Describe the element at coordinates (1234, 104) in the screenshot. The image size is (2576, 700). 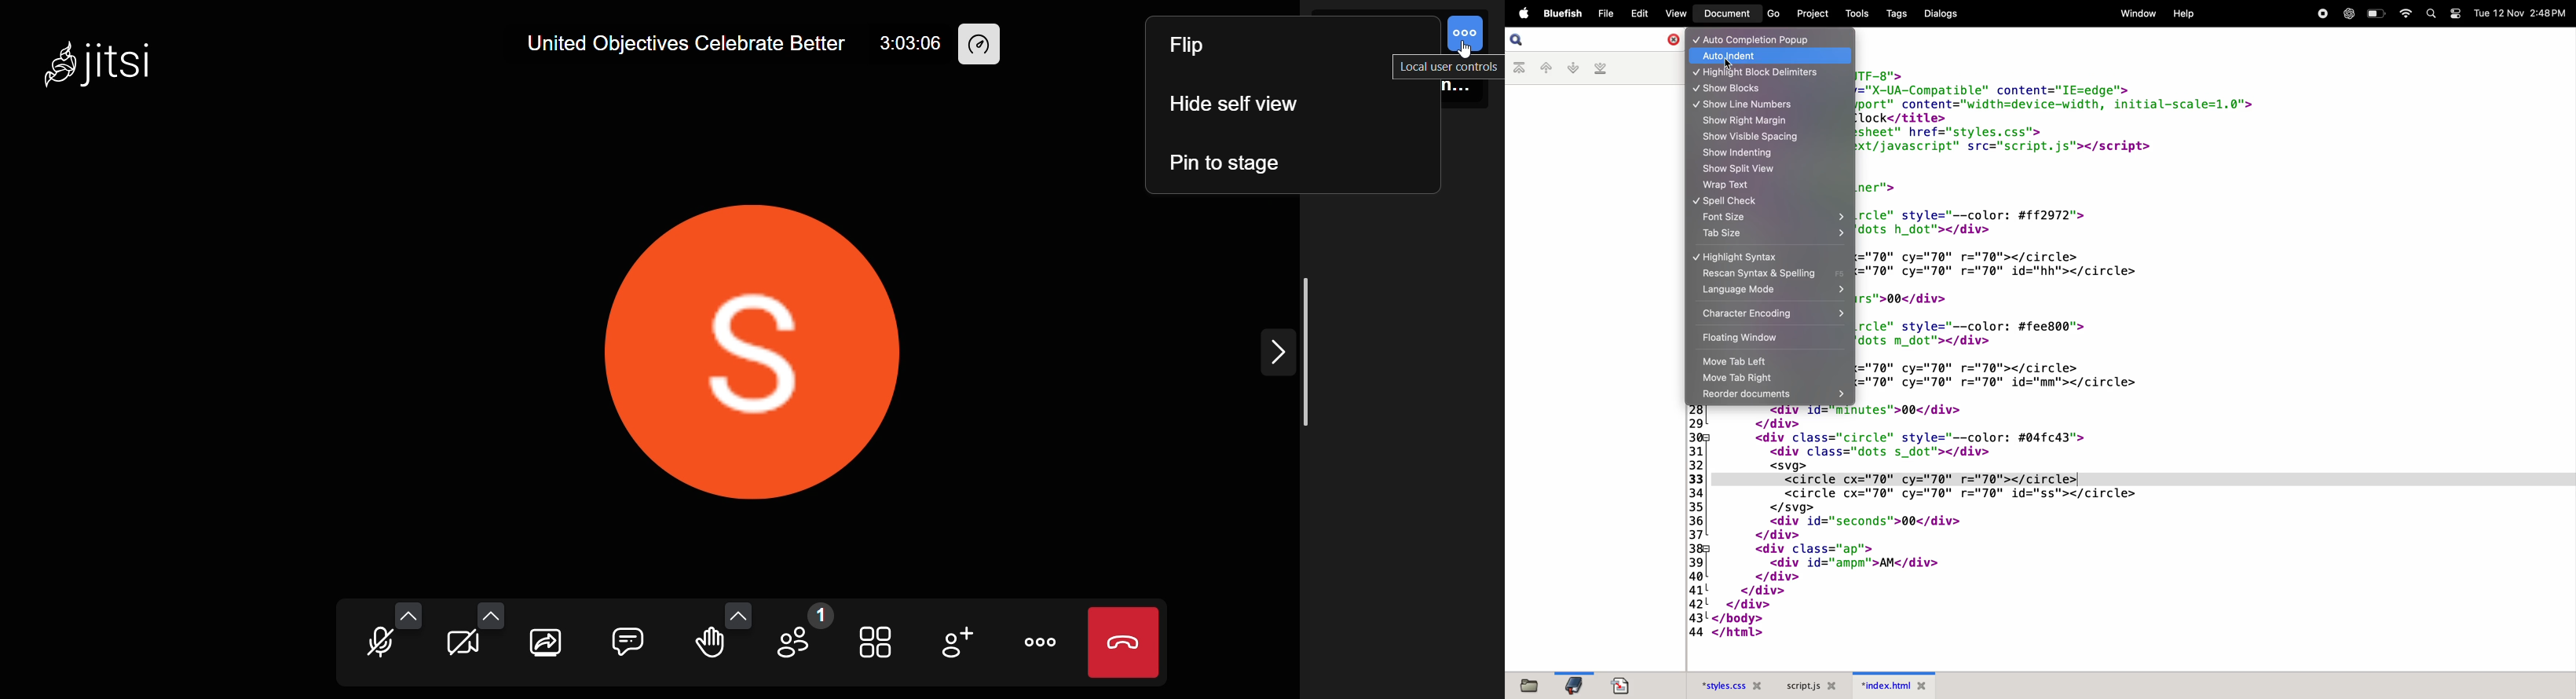
I see `hide self view` at that location.